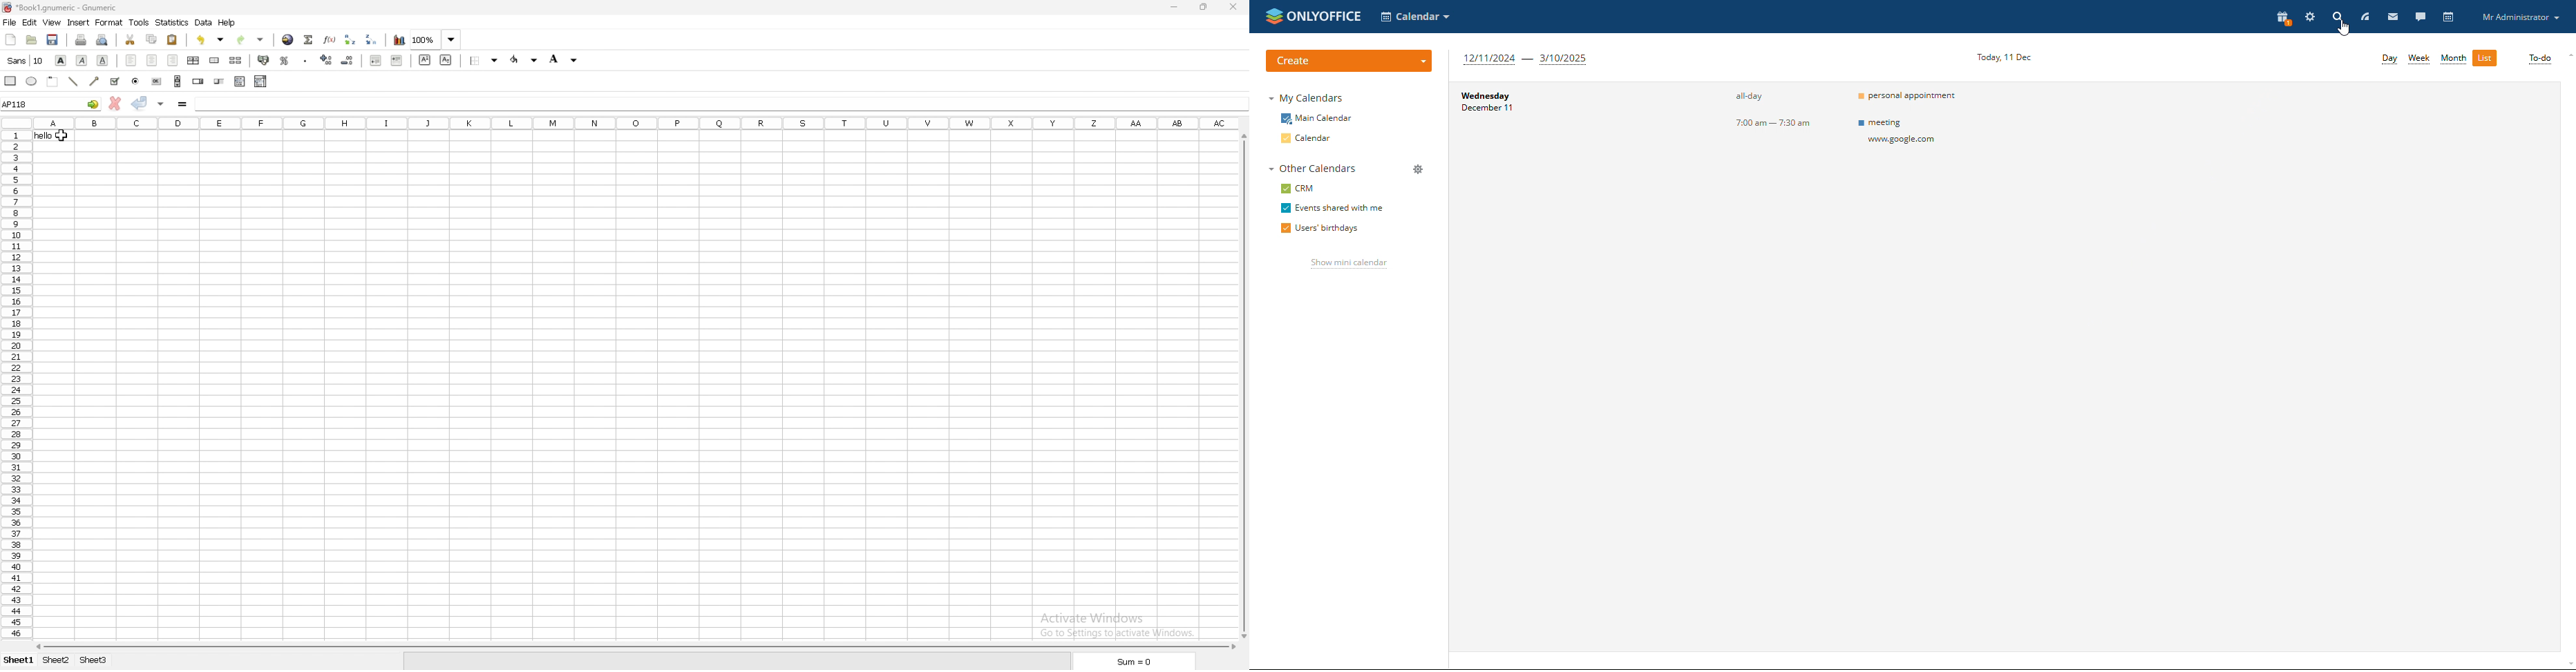 This screenshot has height=672, width=2576. What do you see at coordinates (95, 81) in the screenshot?
I see `arrowed line` at bounding box center [95, 81].